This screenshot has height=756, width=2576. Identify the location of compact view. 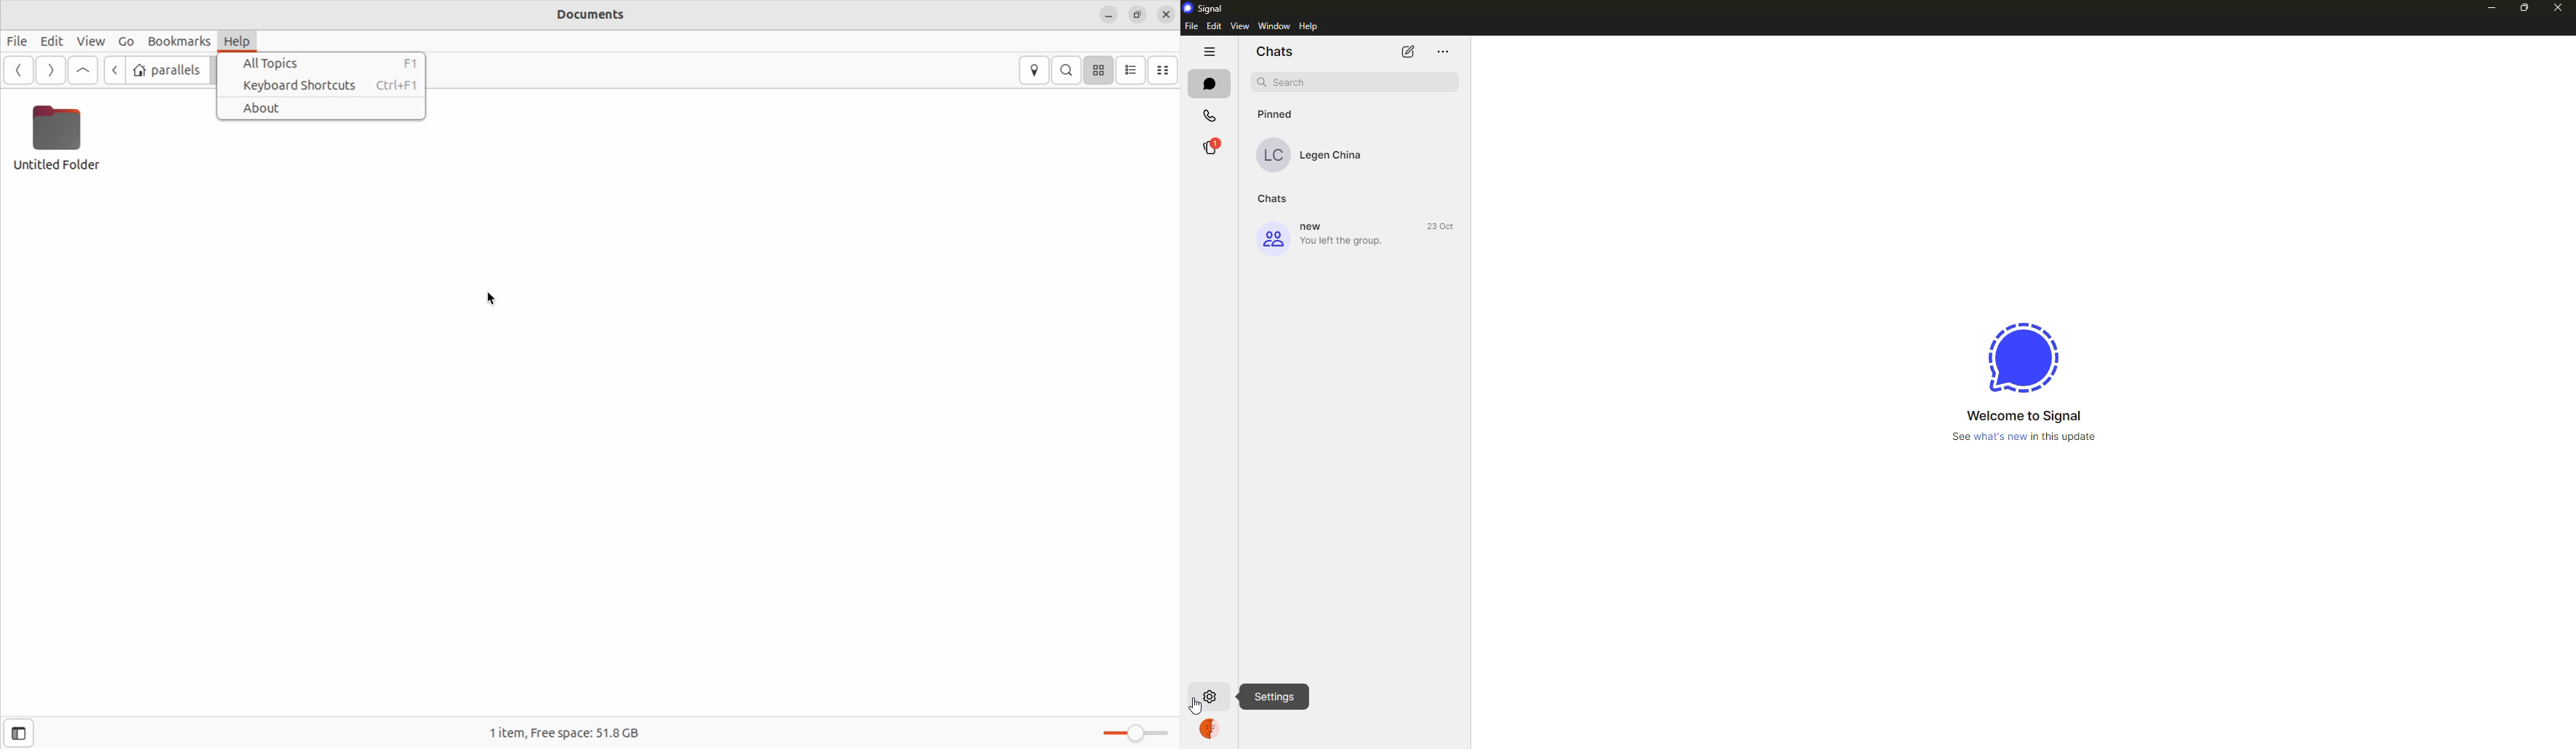
(1165, 70).